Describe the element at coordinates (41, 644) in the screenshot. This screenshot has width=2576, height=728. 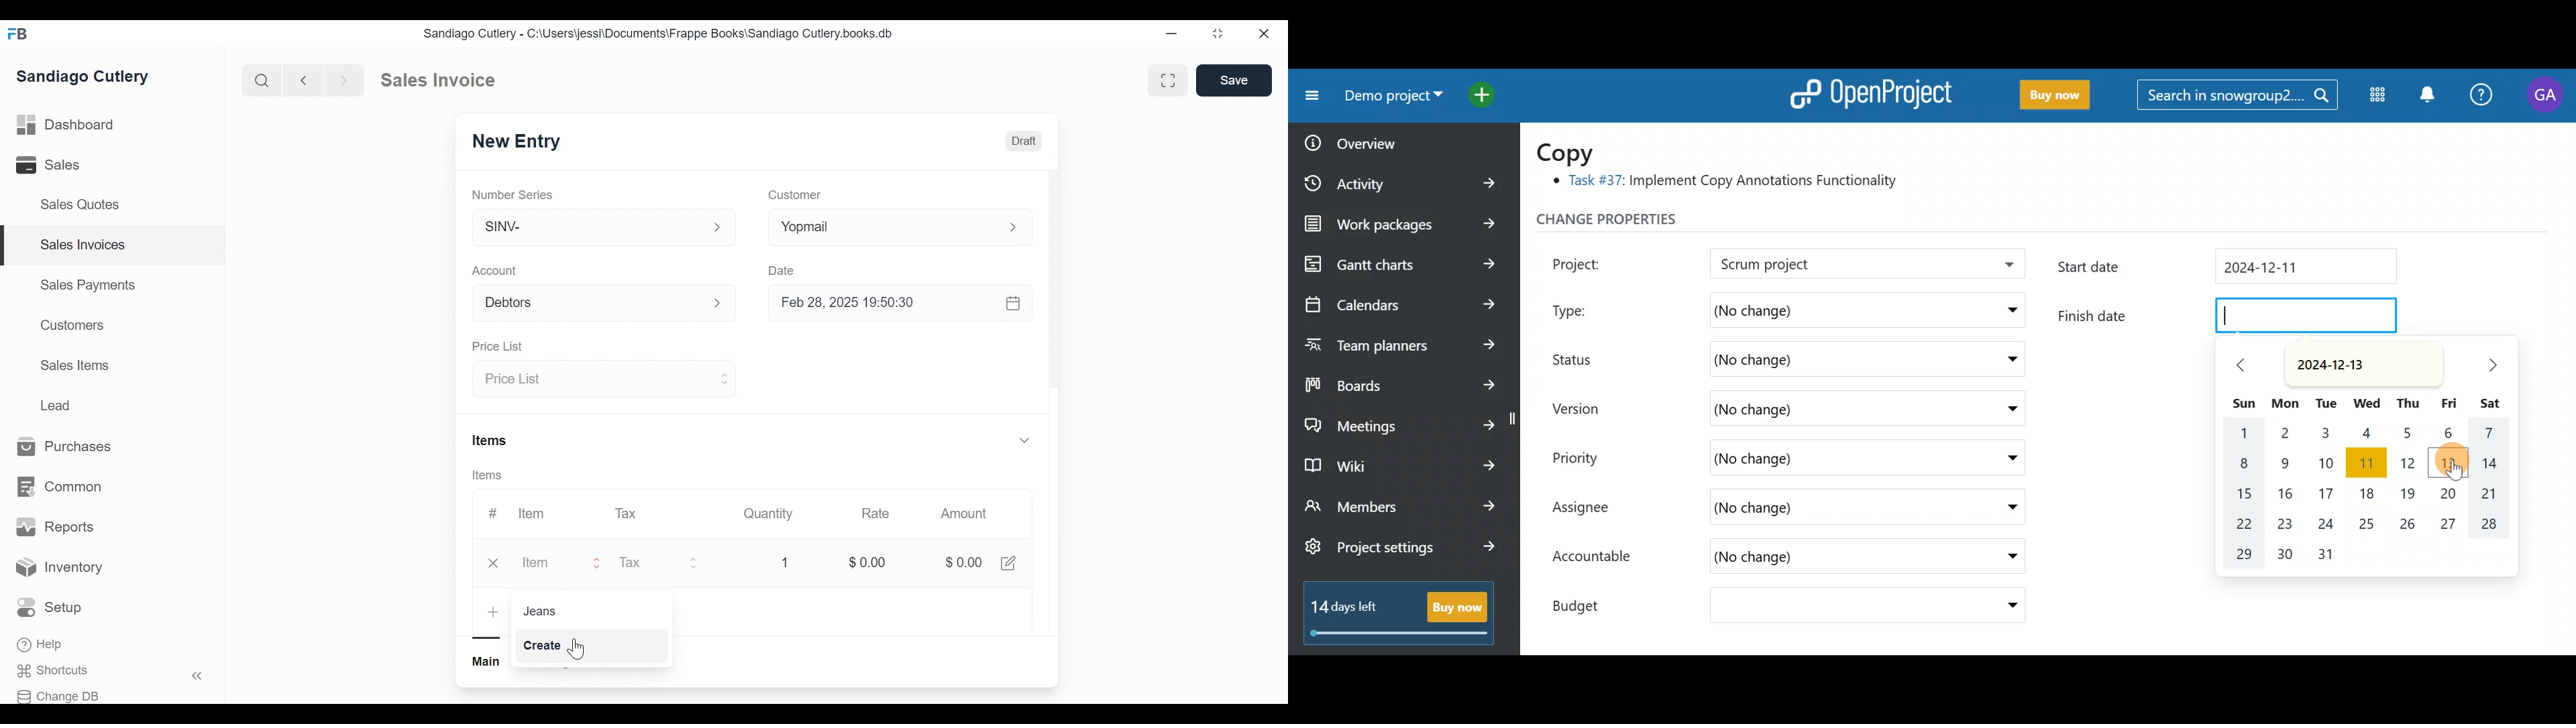
I see `Help` at that location.